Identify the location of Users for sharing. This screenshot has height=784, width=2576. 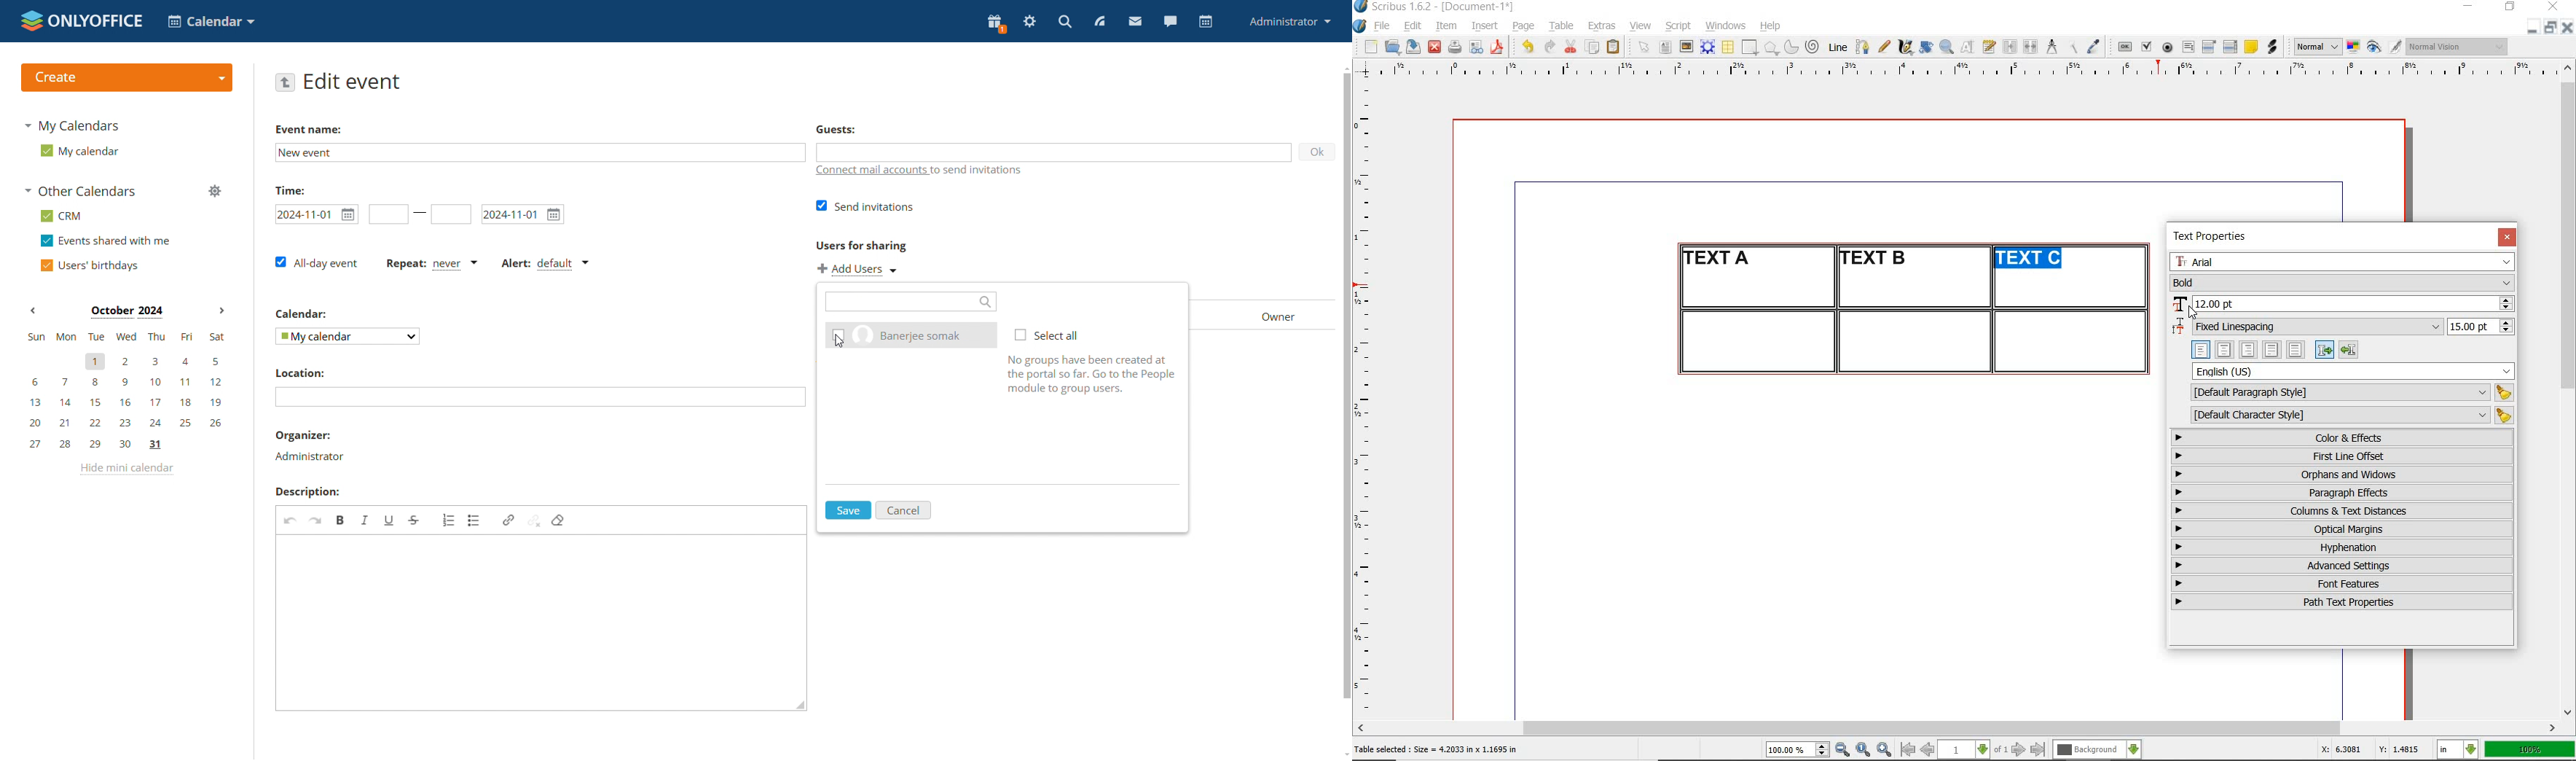
(861, 245).